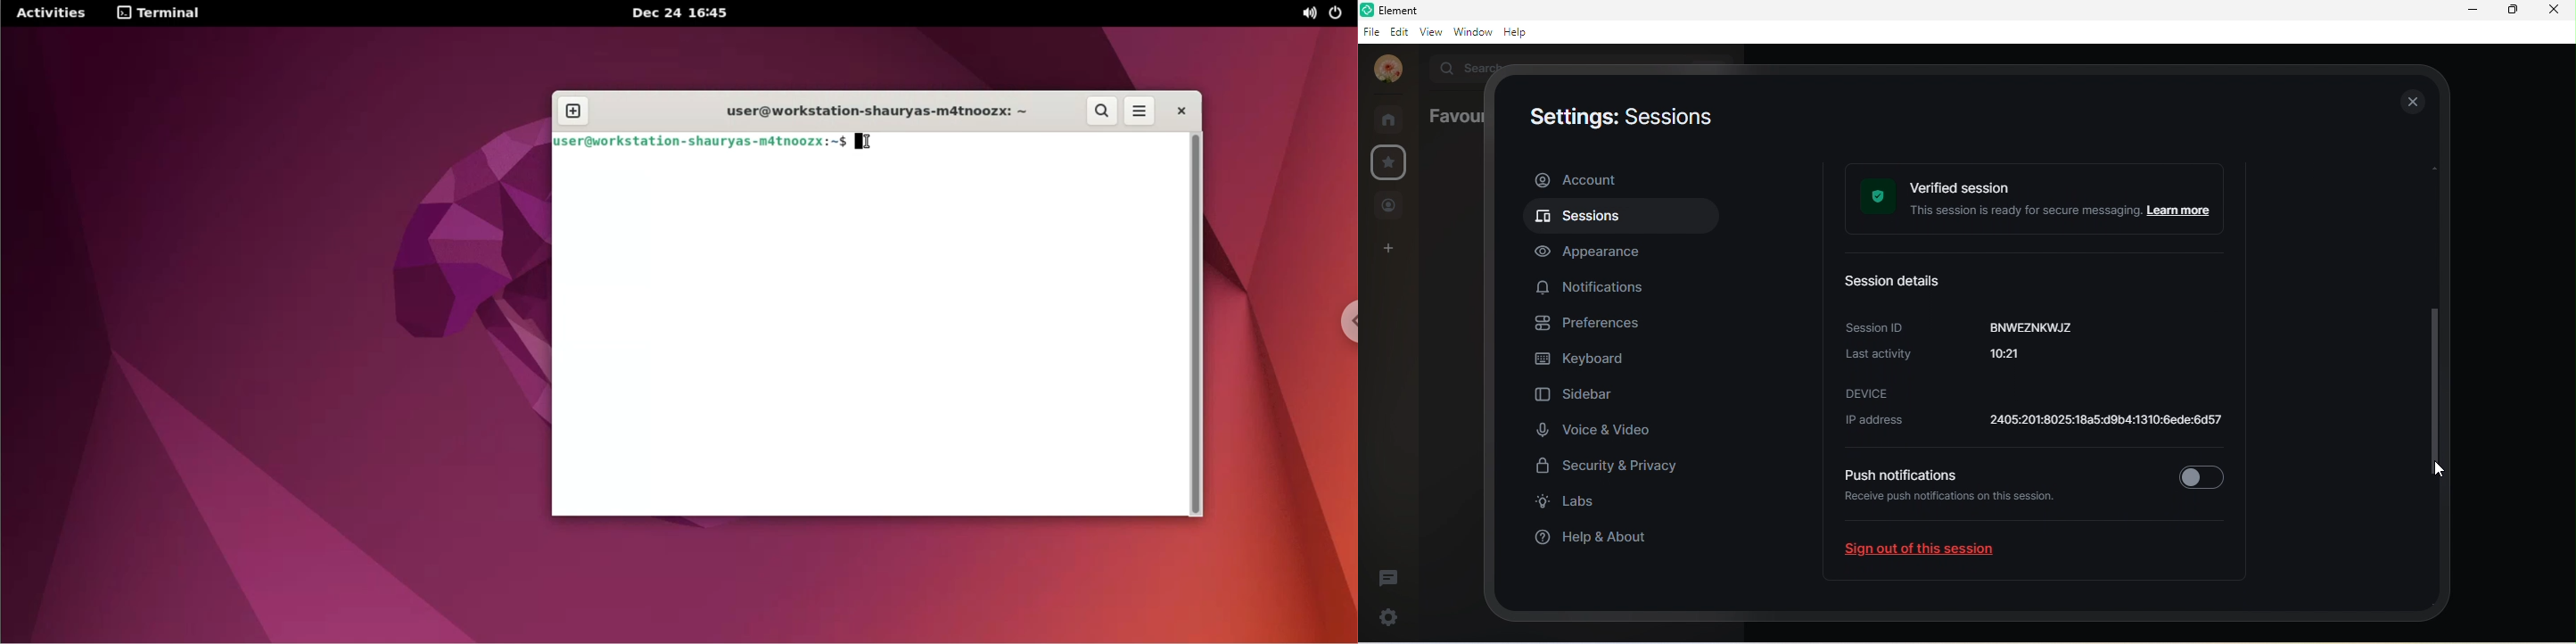  What do you see at coordinates (1367, 10) in the screenshot?
I see `element logo` at bounding box center [1367, 10].